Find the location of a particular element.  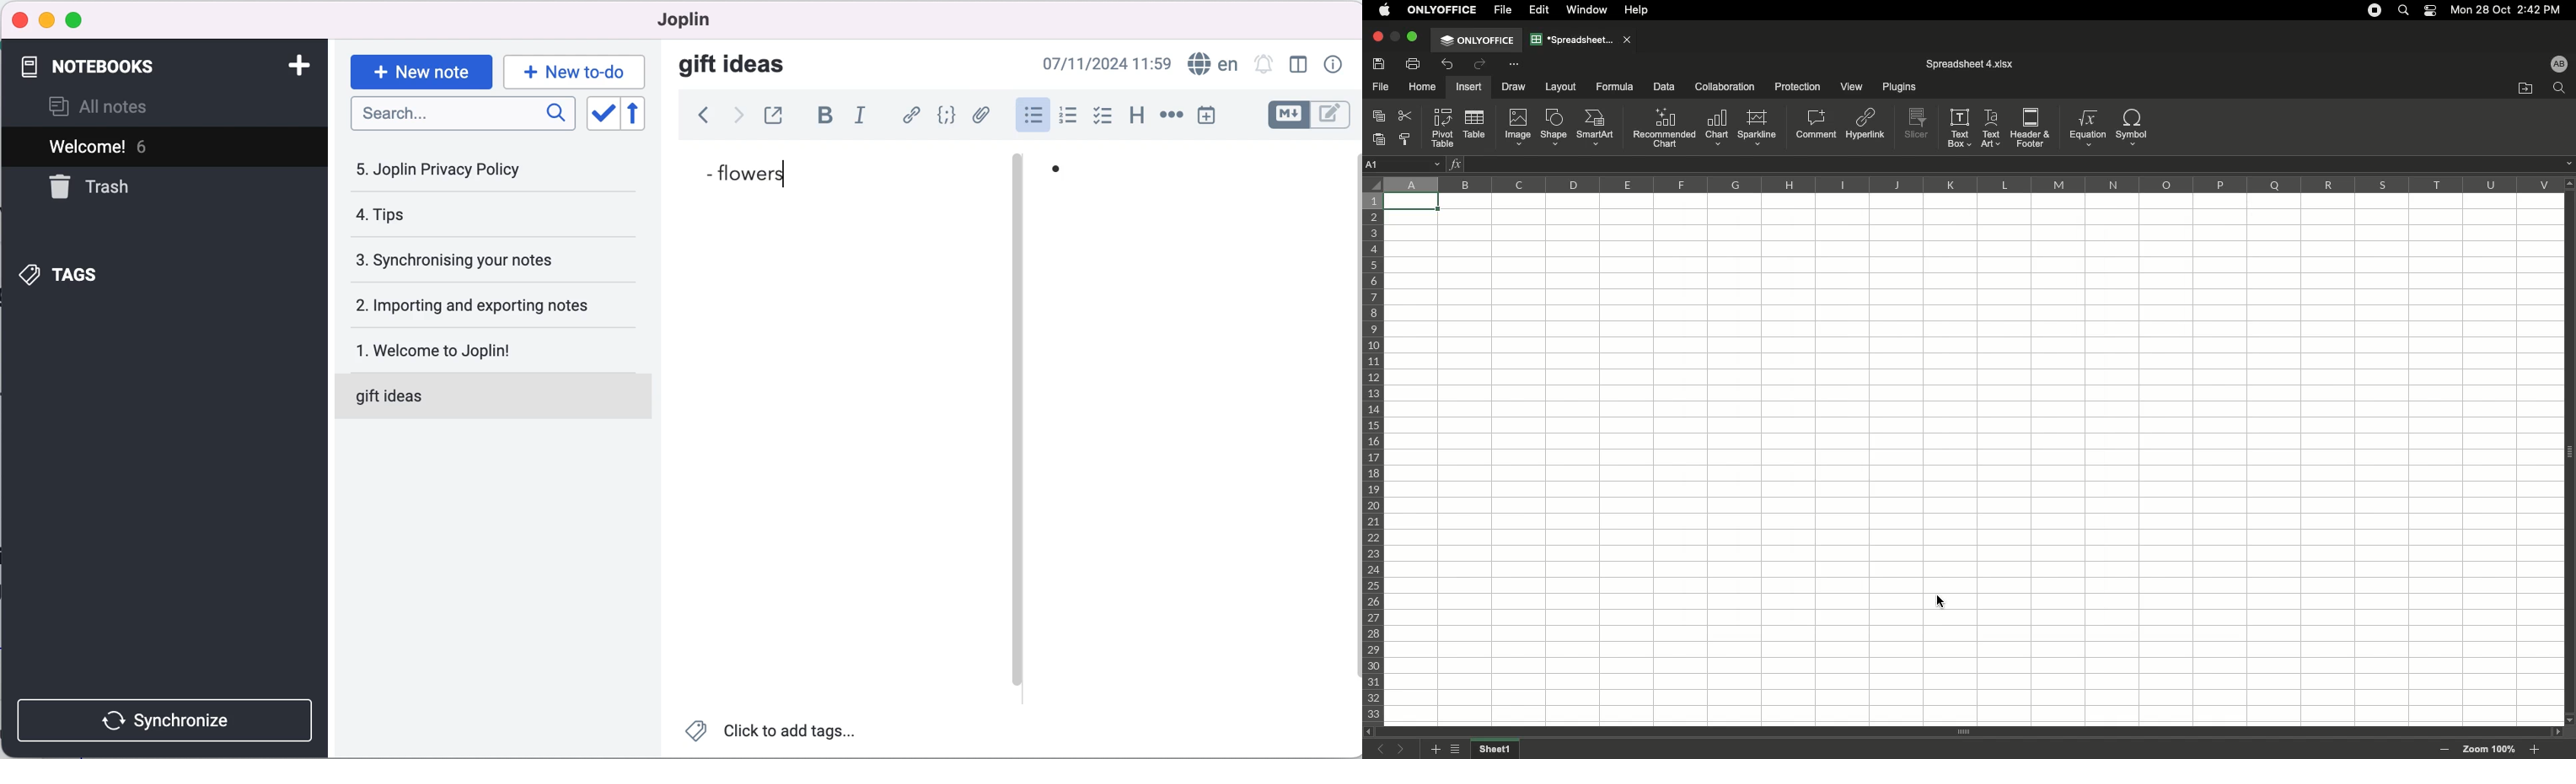

hyperlink is located at coordinates (911, 115).